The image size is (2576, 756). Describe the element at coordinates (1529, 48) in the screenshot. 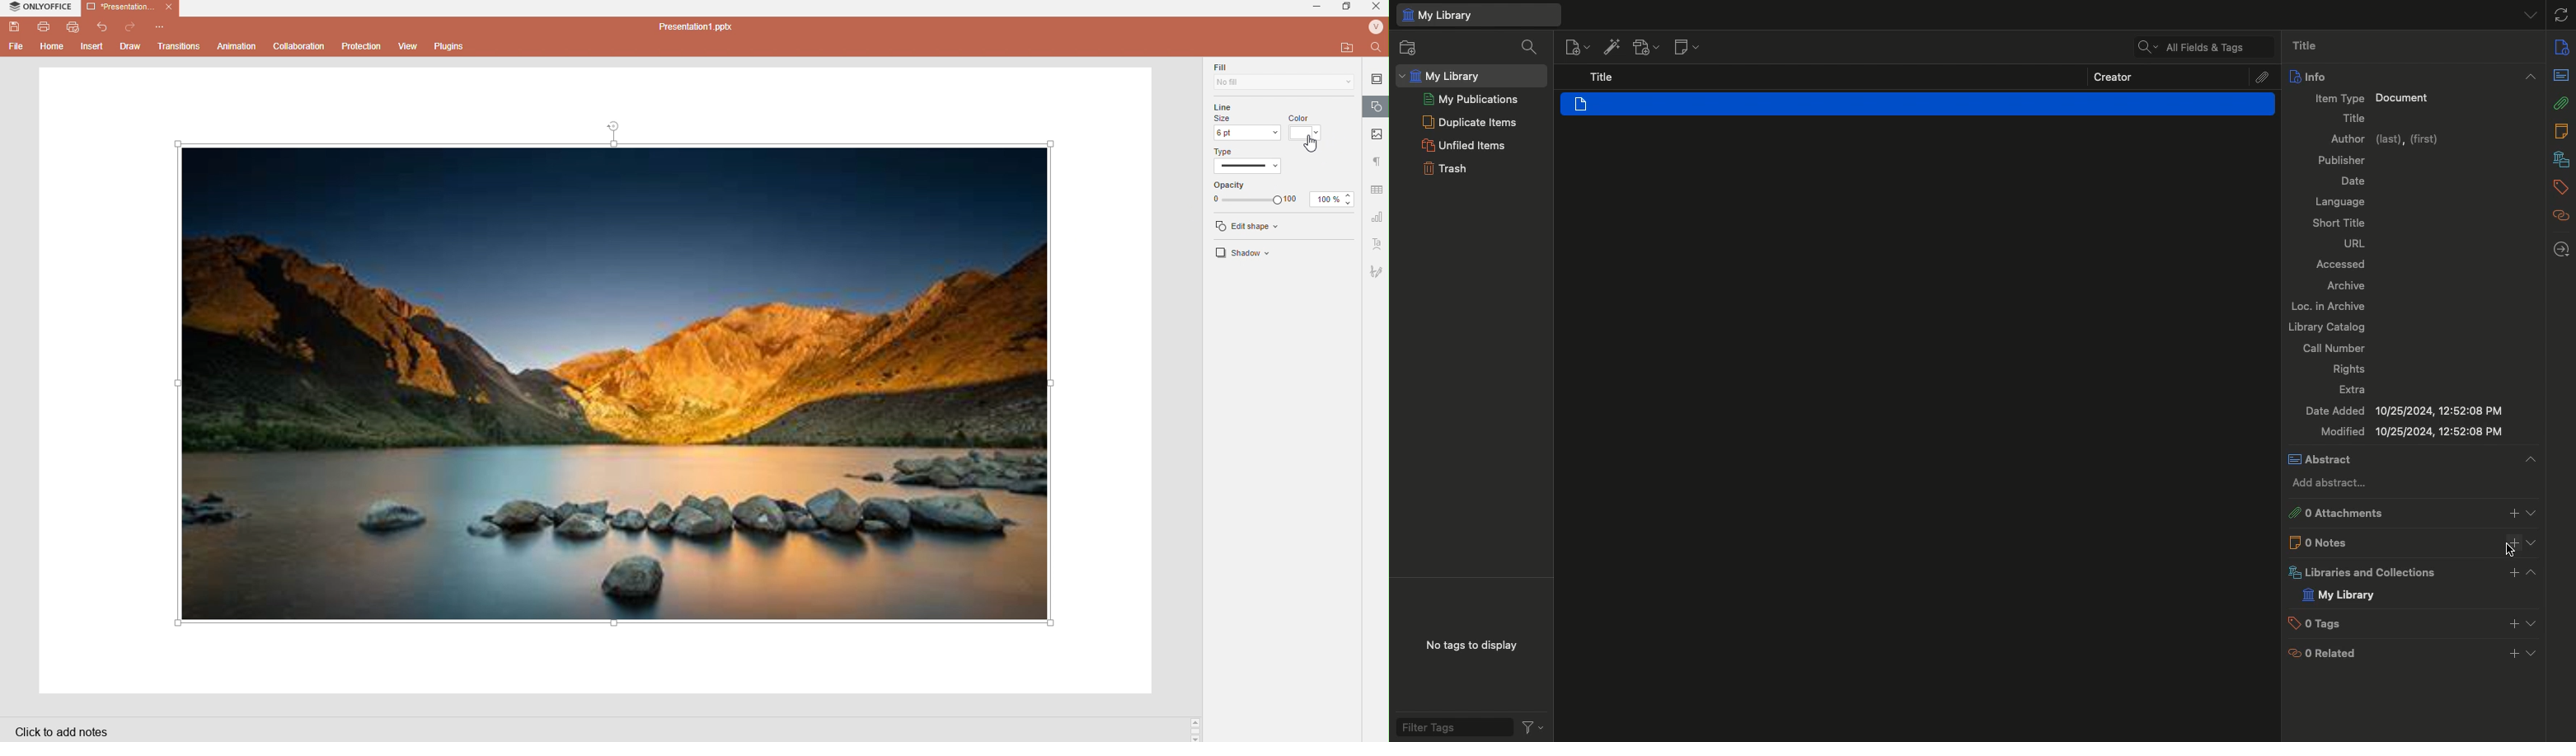

I see `Filter collections` at that location.